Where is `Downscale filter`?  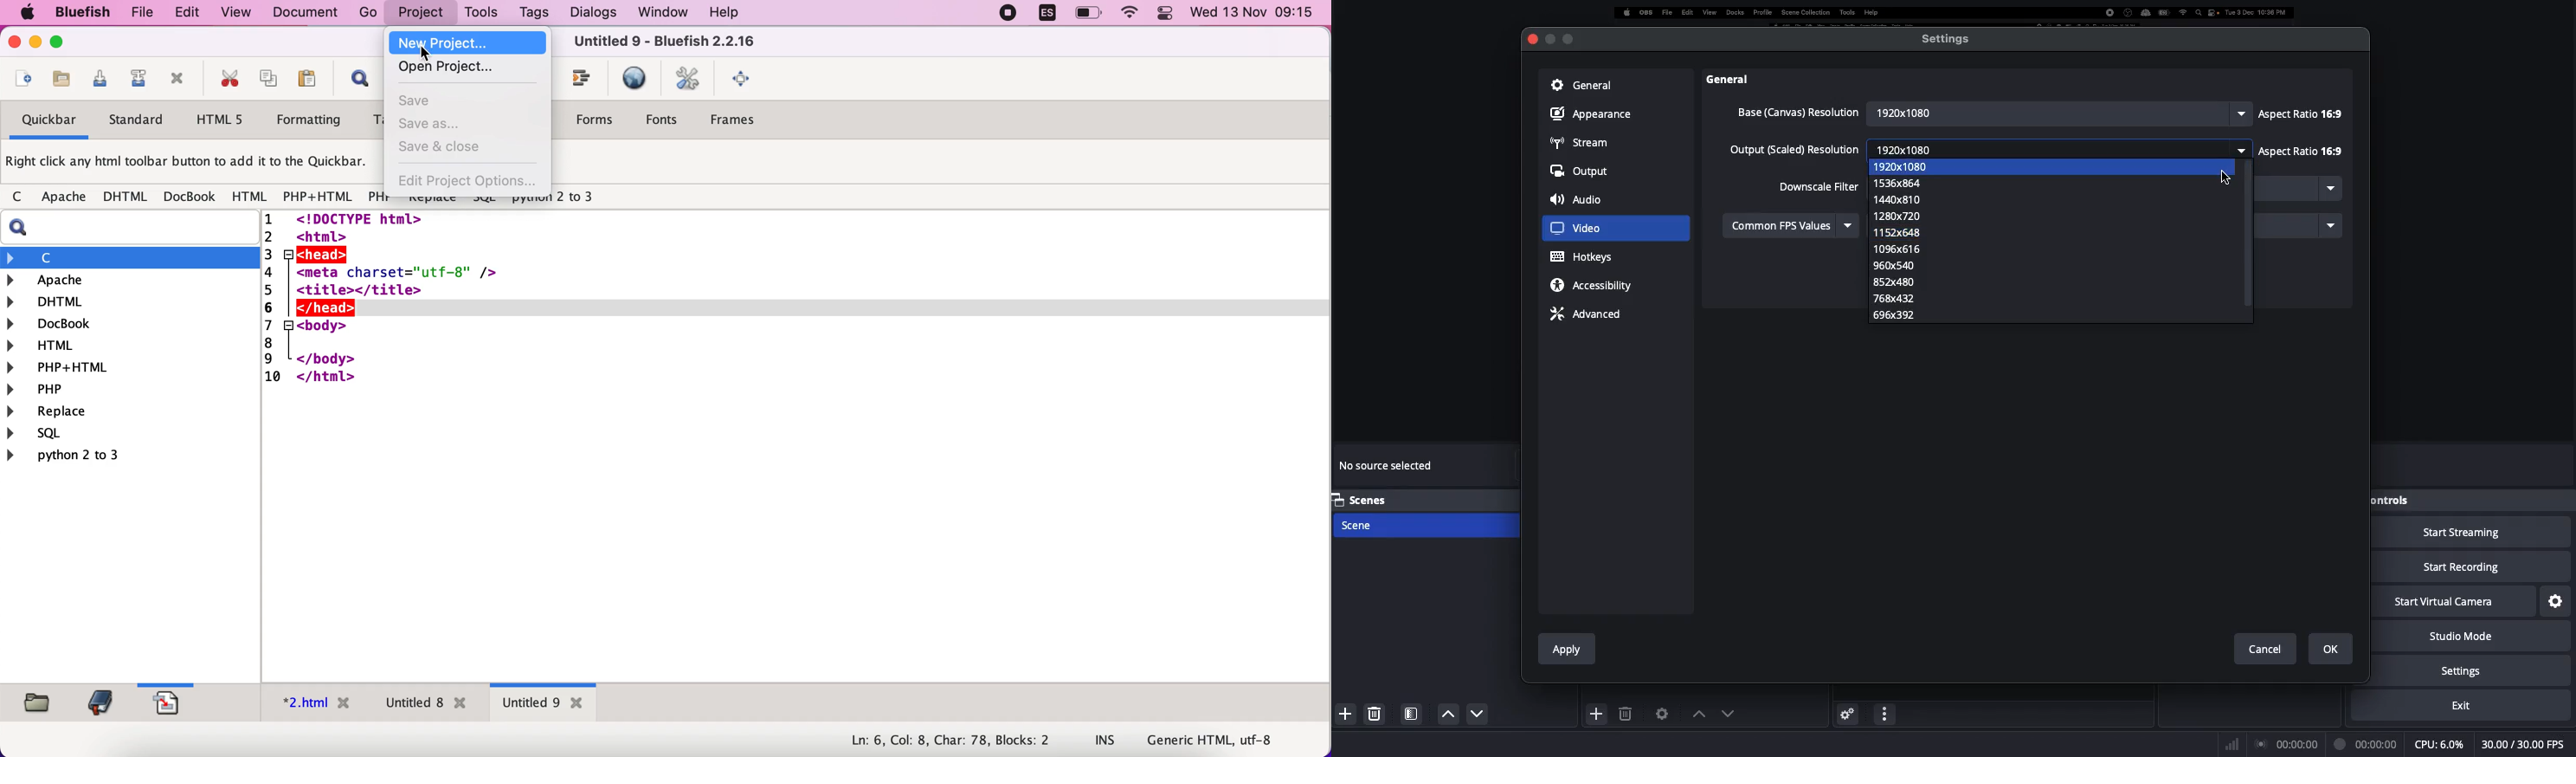 Downscale filter is located at coordinates (1819, 186).